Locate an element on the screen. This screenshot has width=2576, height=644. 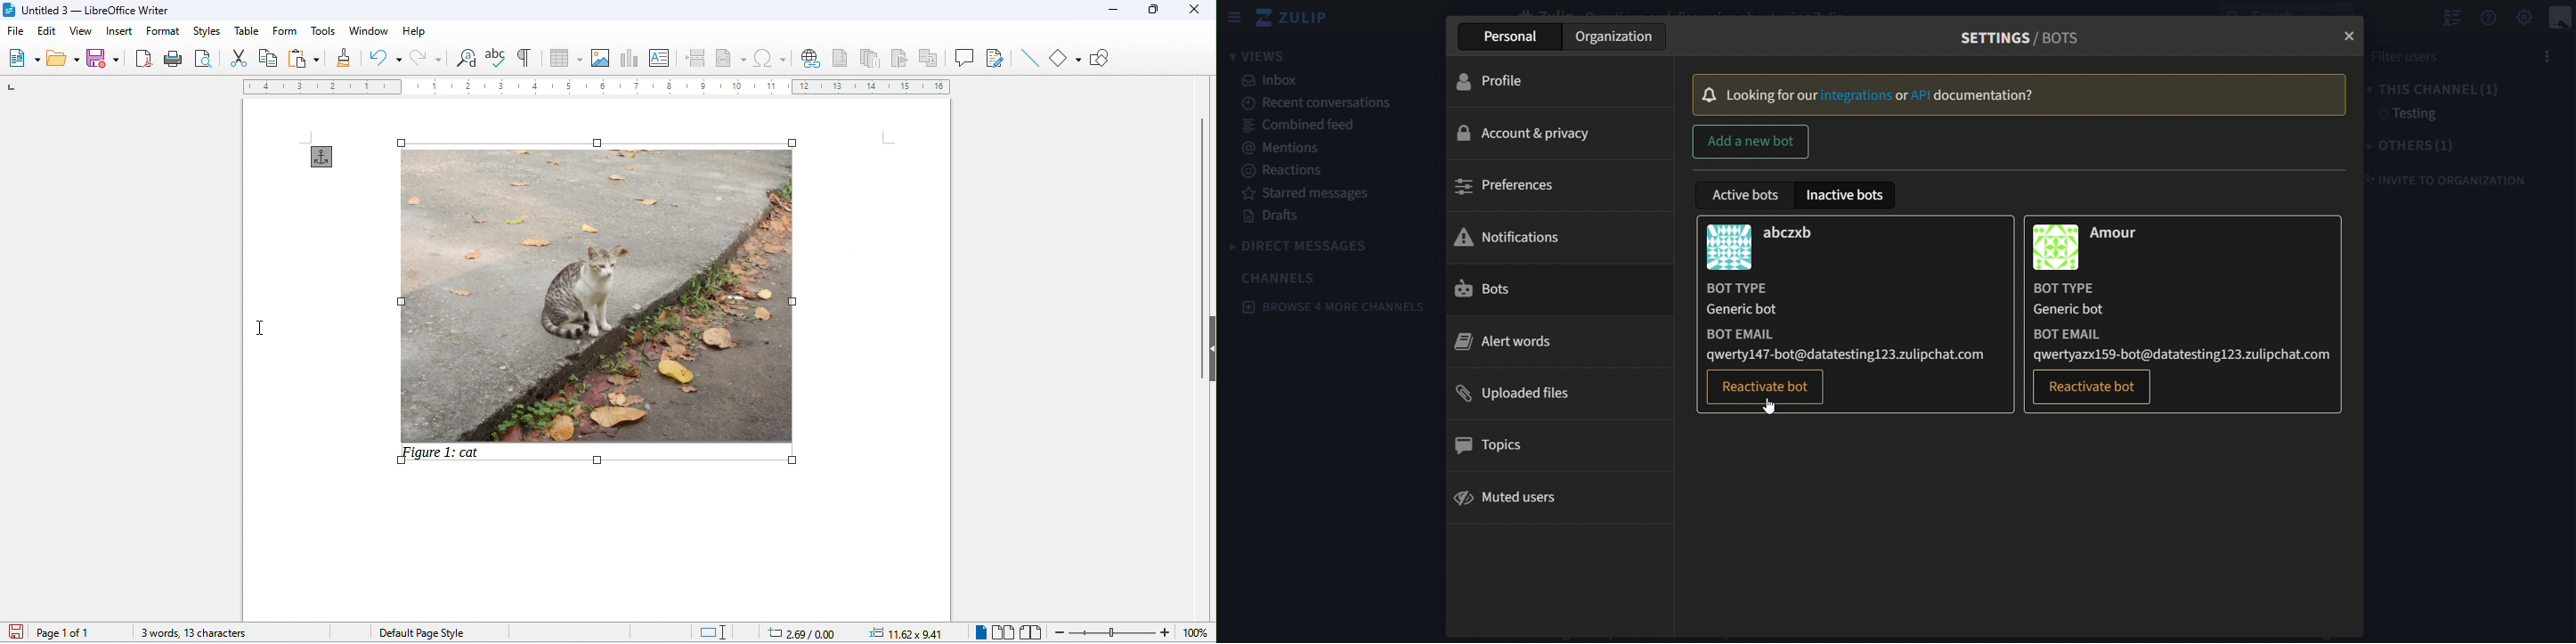
combined feed is located at coordinates (1299, 123).